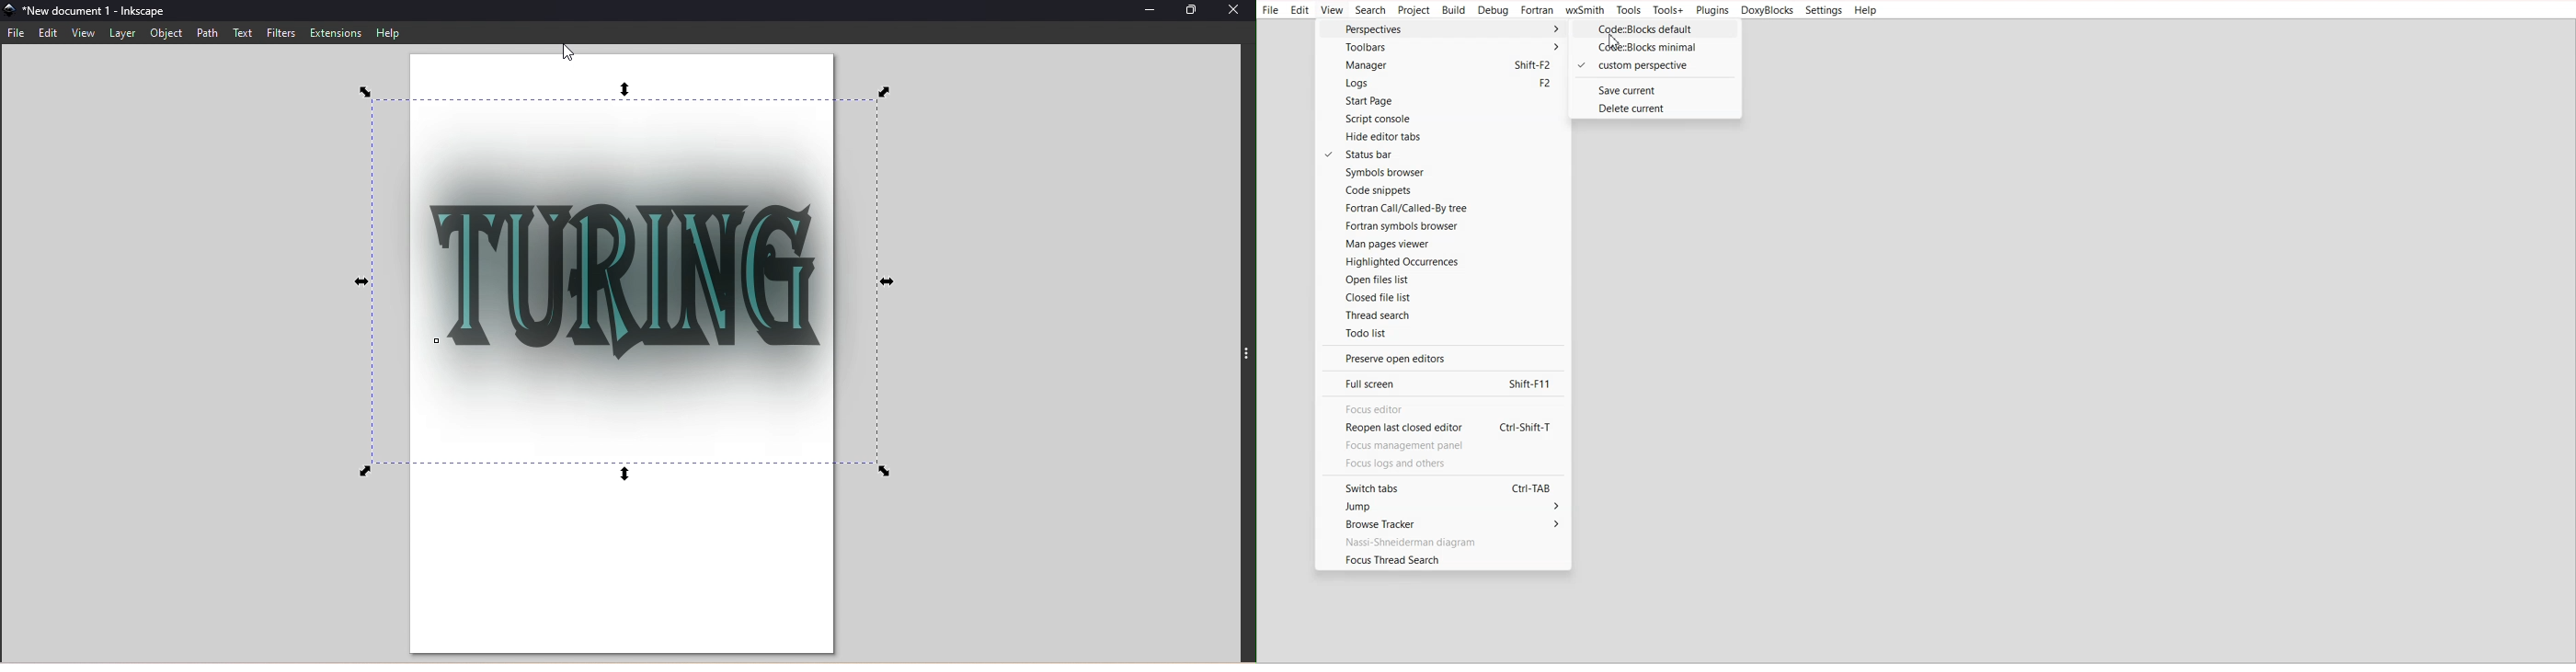 The width and height of the screenshot is (2576, 672). Describe the element at coordinates (1443, 297) in the screenshot. I see `Closed file list` at that location.